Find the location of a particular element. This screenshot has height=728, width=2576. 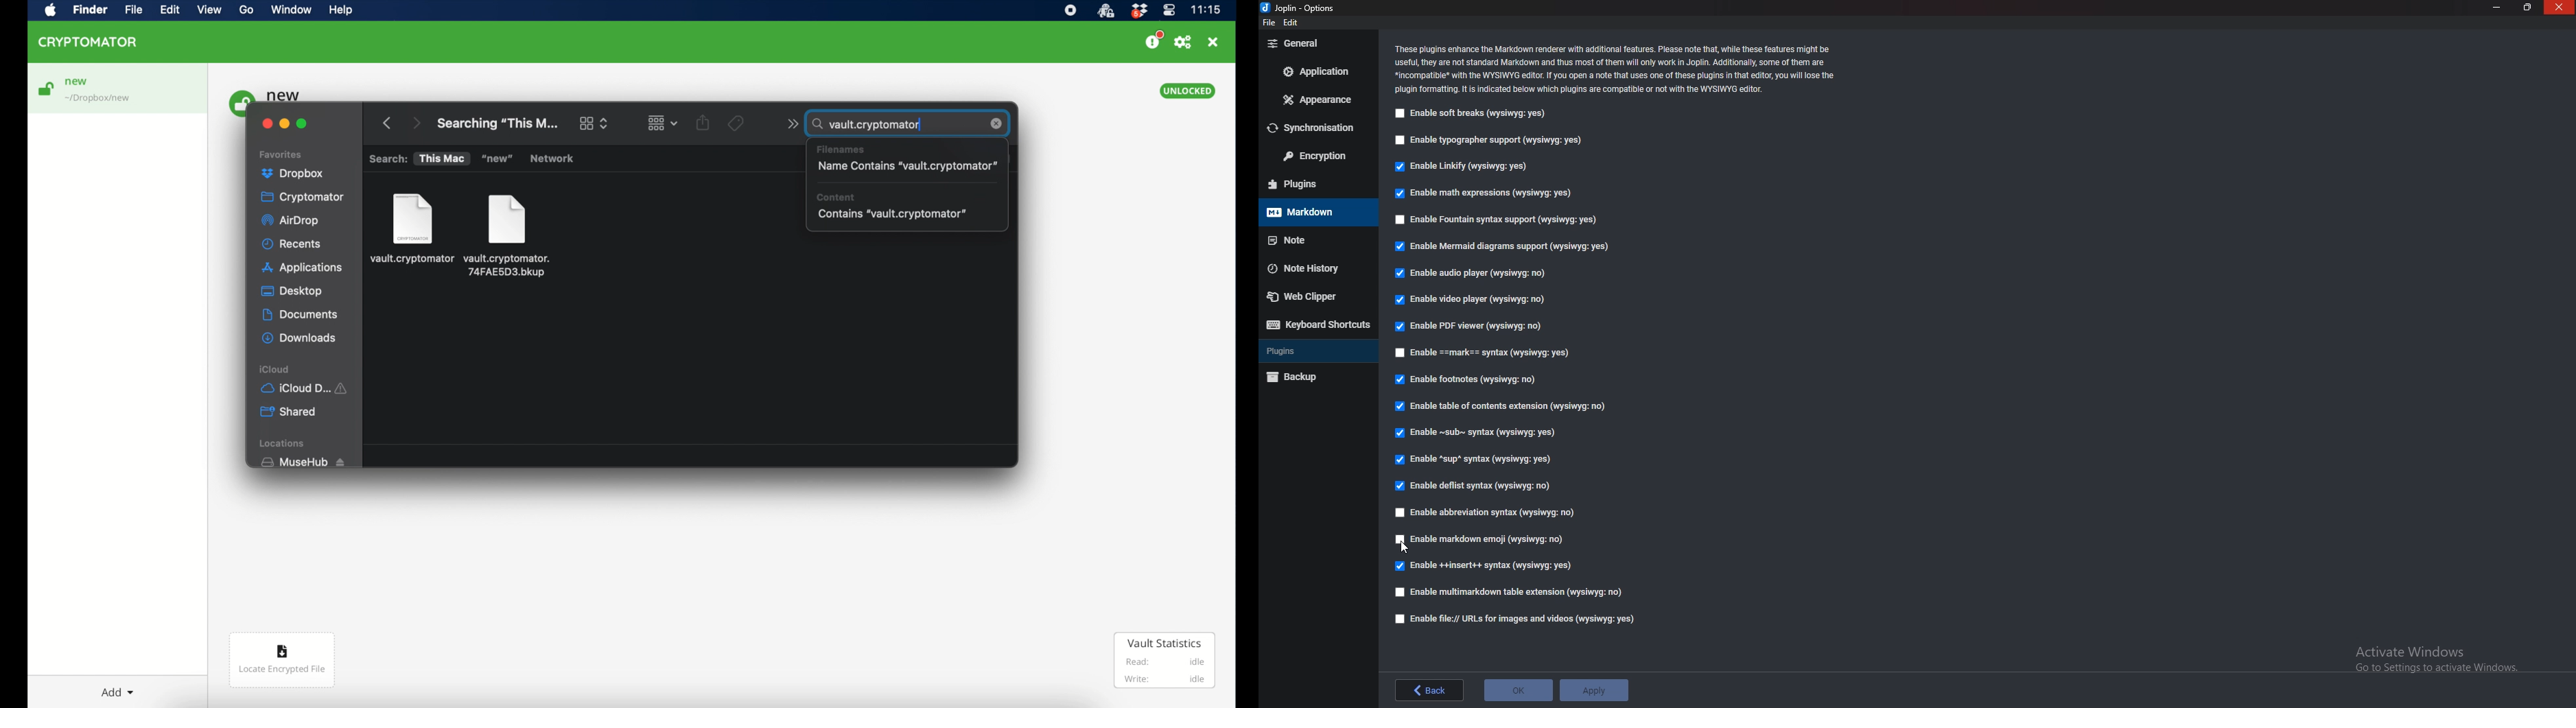

enable insert syntax is located at coordinates (1484, 566).